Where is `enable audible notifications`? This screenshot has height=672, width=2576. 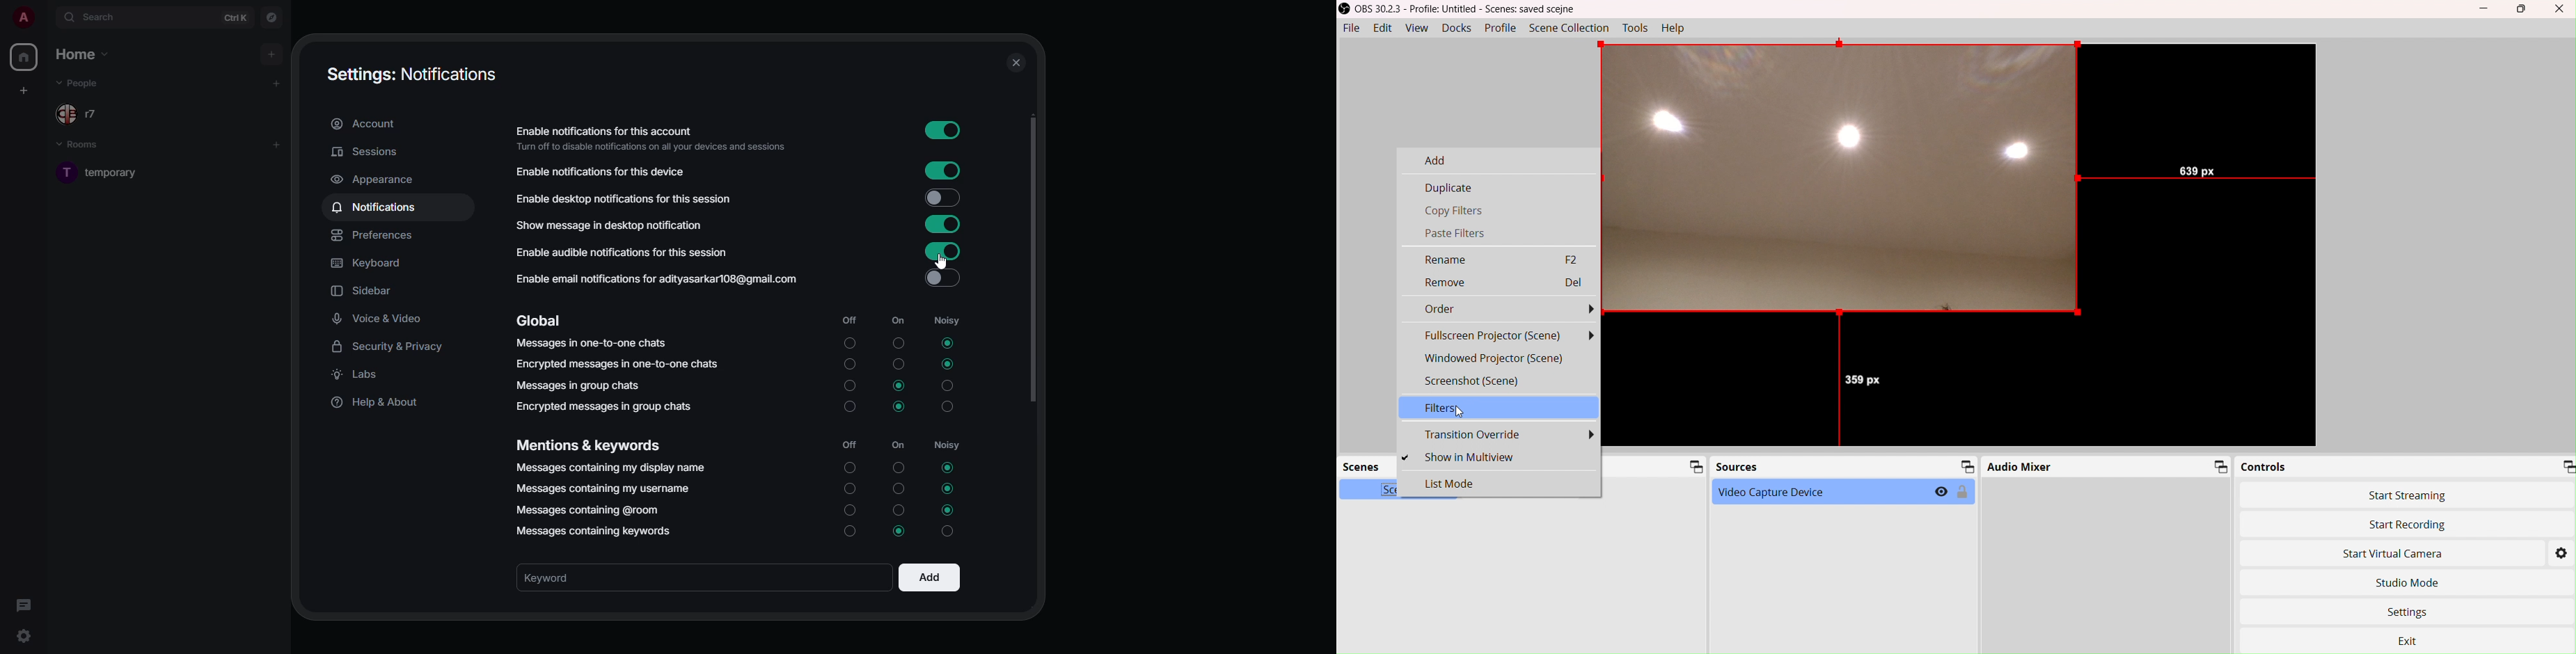 enable audible notifications is located at coordinates (624, 251).